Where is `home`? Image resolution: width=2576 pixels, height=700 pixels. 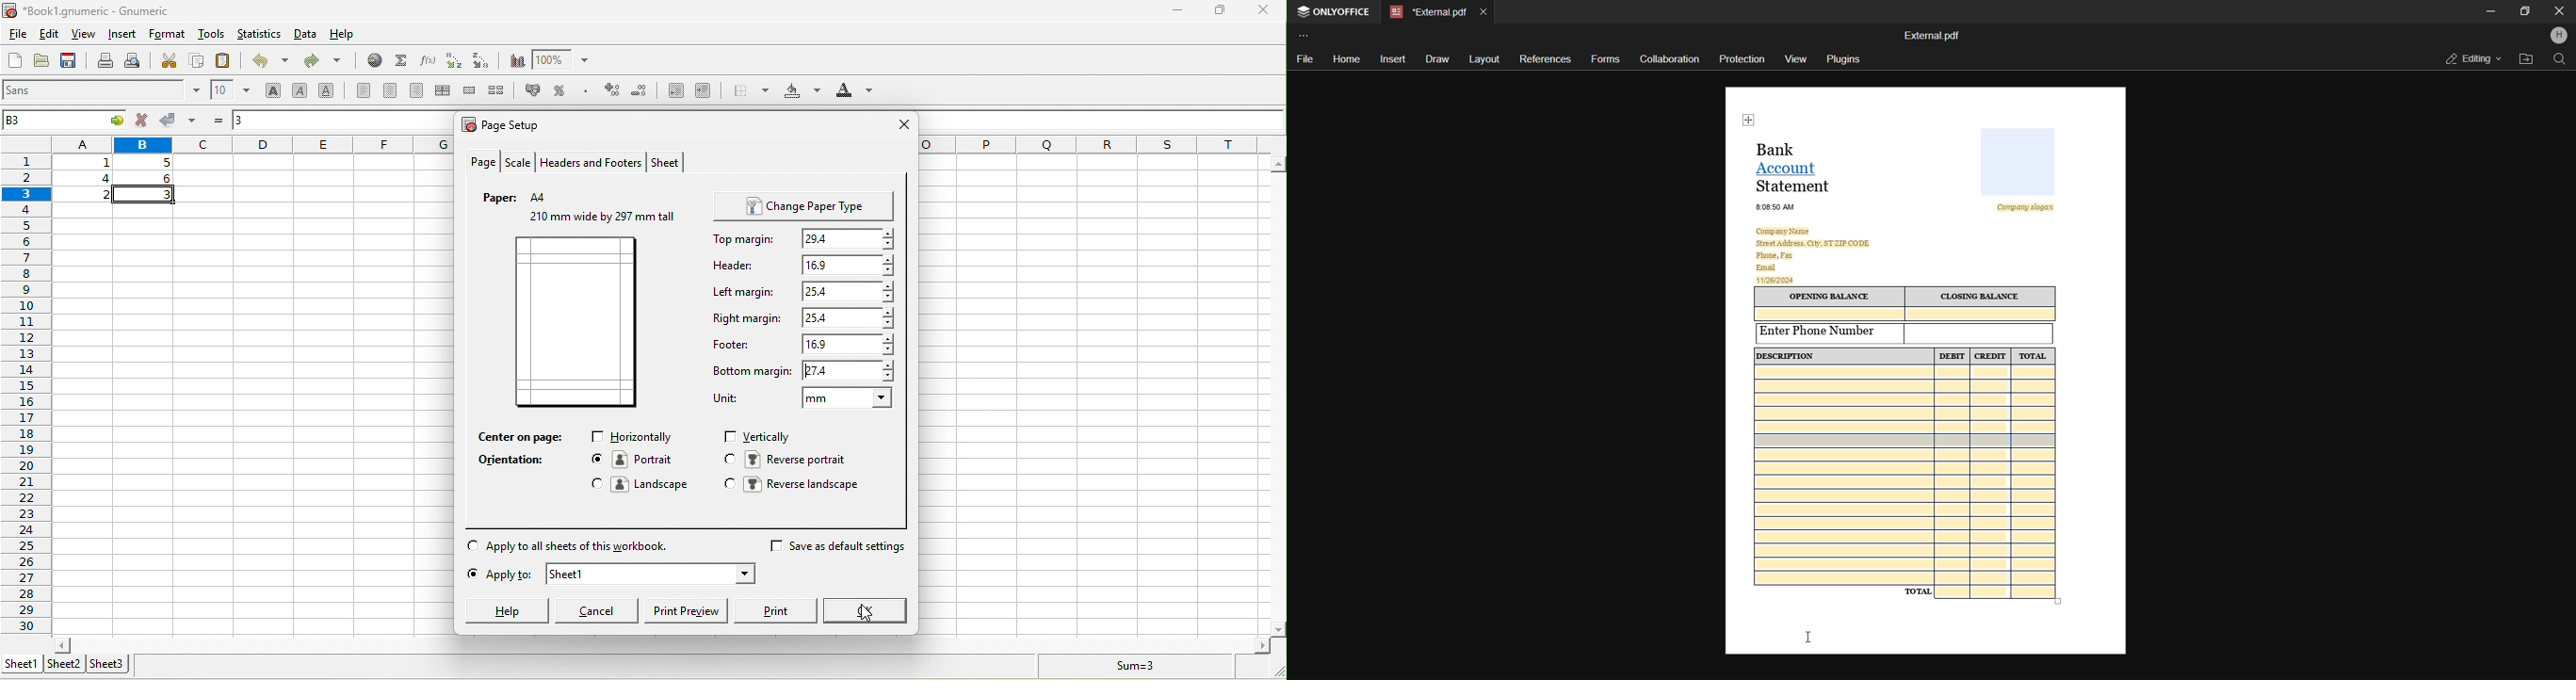
home is located at coordinates (1346, 60).